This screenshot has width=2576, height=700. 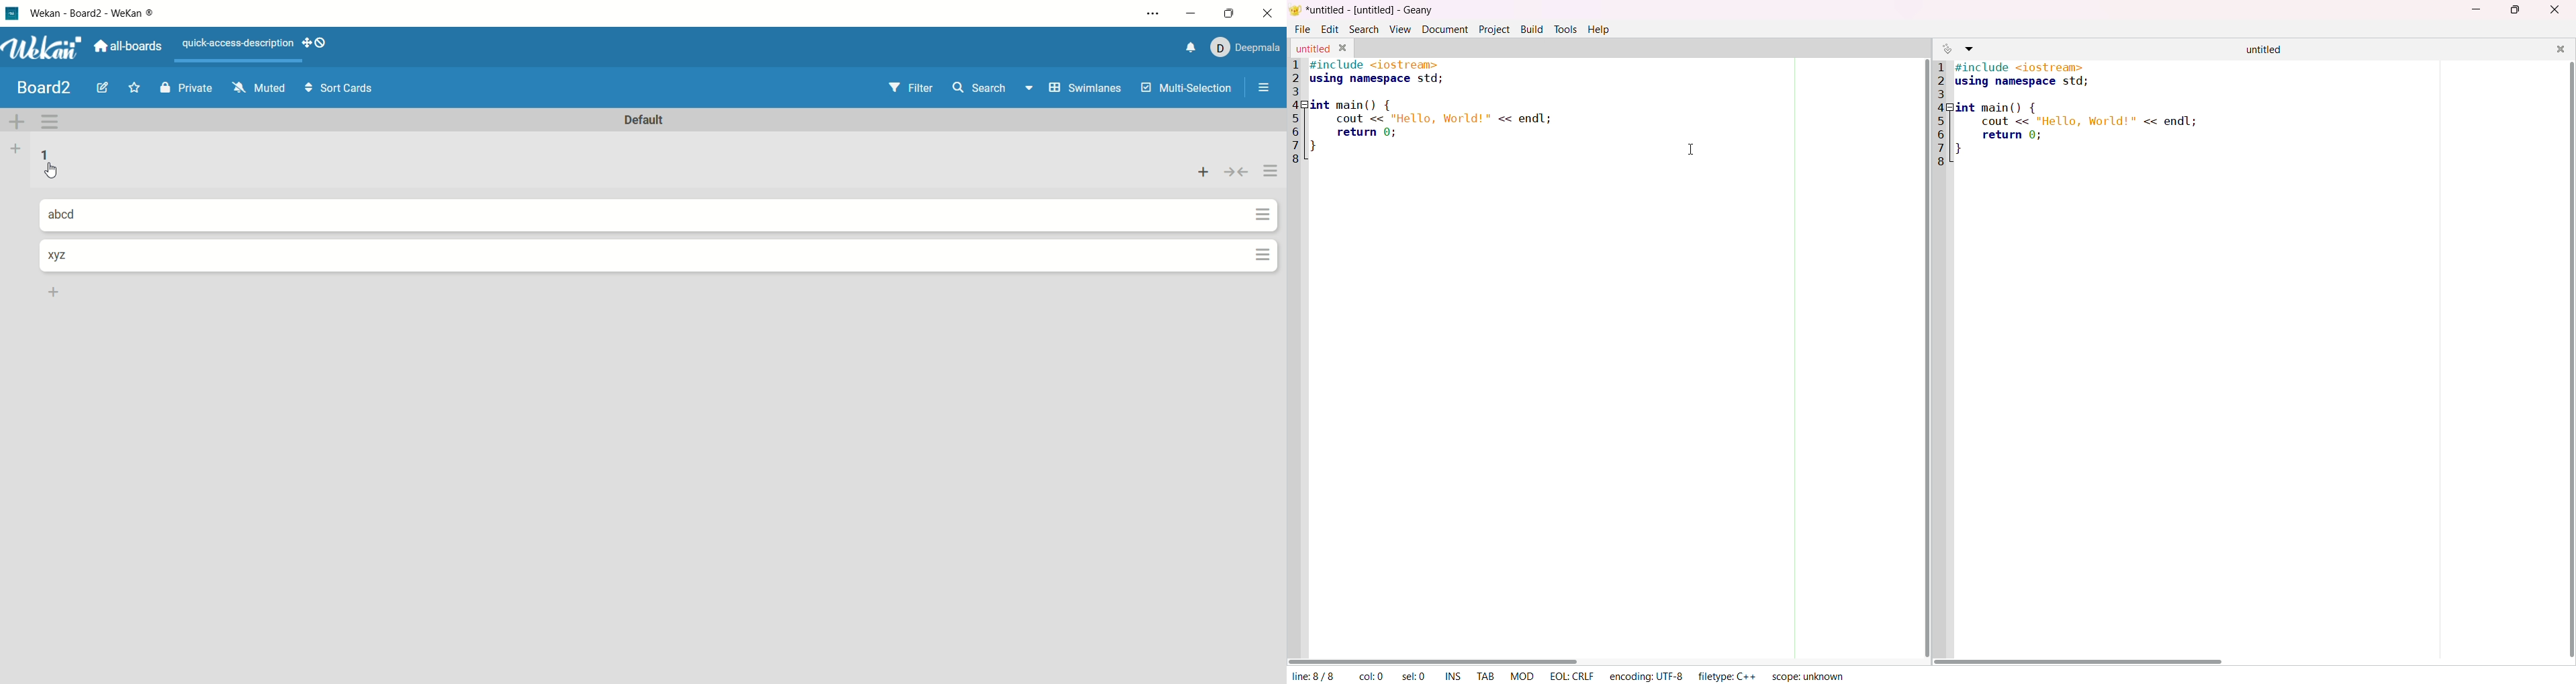 What do you see at coordinates (15, 150) in the screenshot?
I see `add list` at bounding box center [15, 150].